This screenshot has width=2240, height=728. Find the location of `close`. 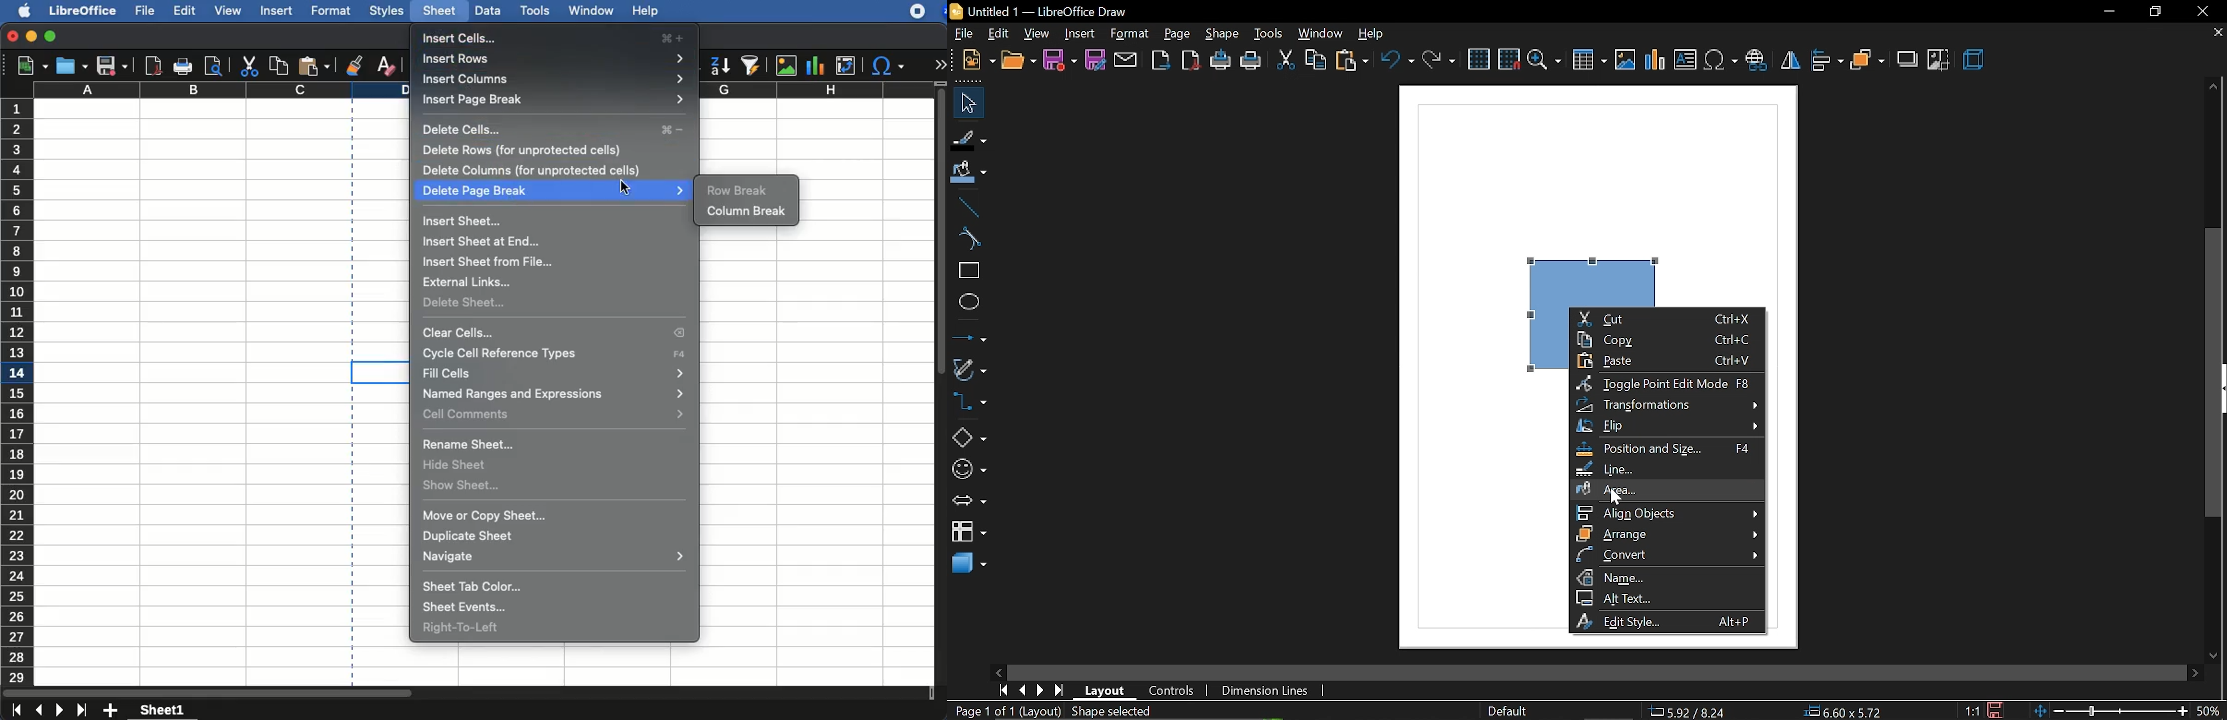

close is located at coordinates (2207, 11).